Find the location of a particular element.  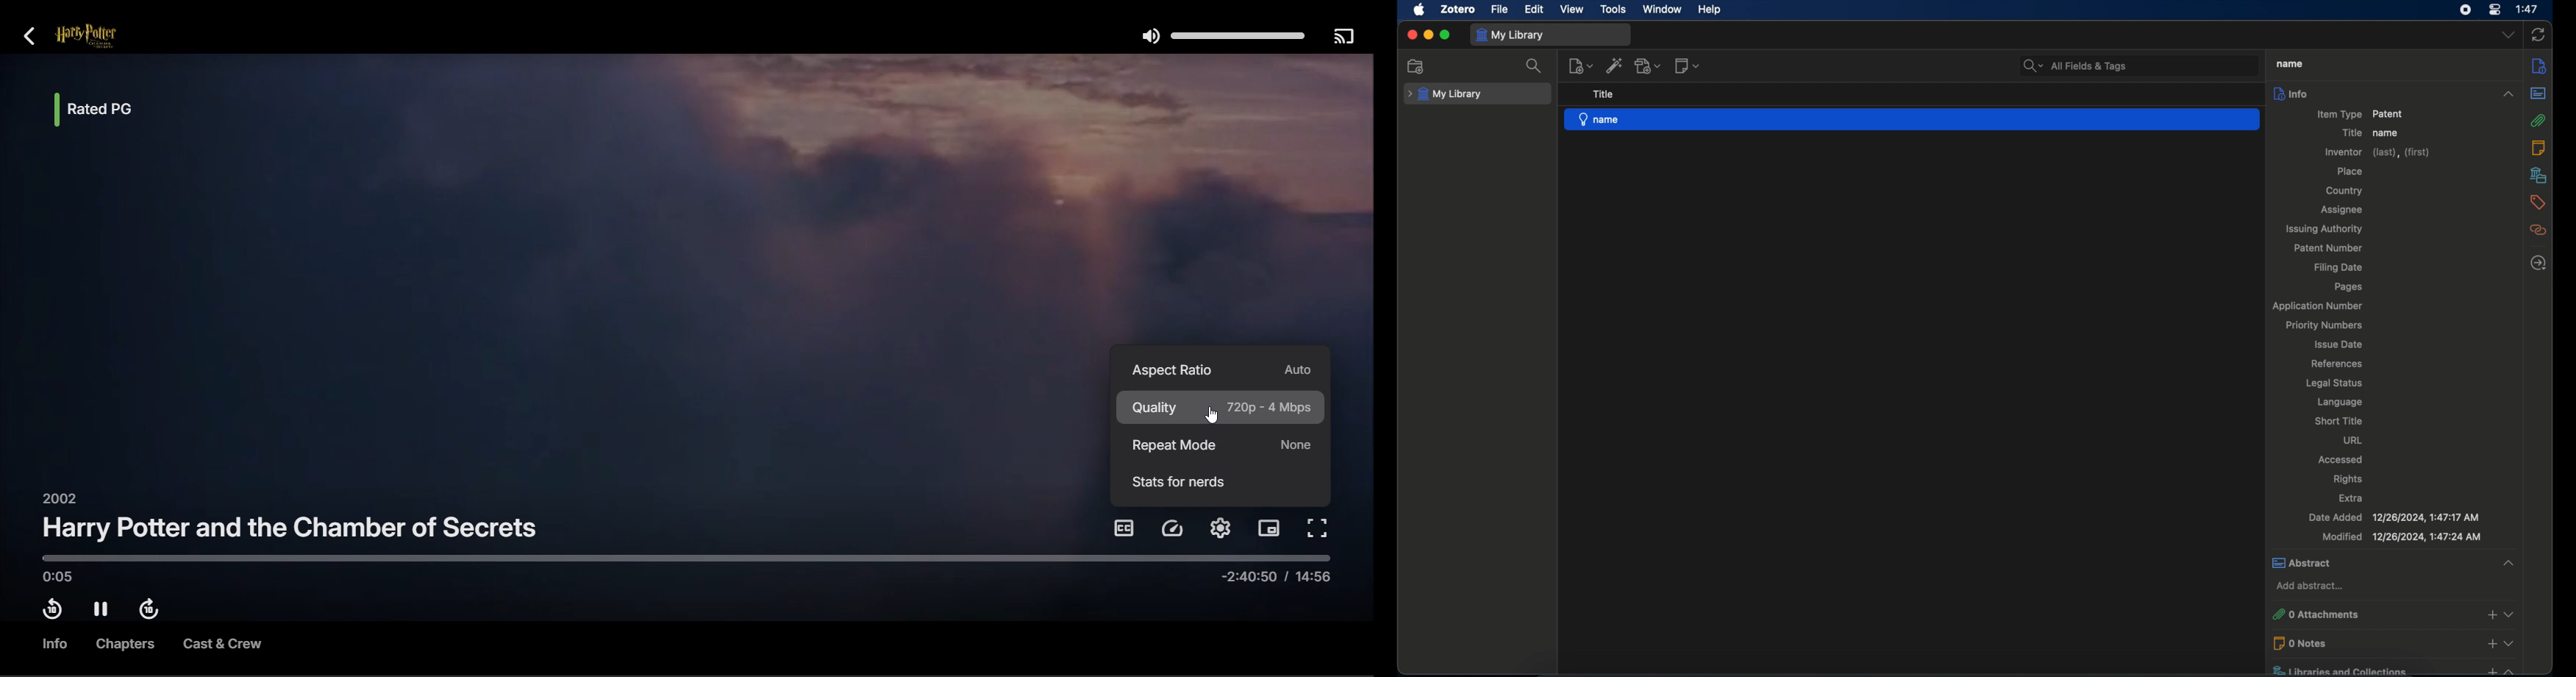

Rewind is located at coordinates (51, 612).